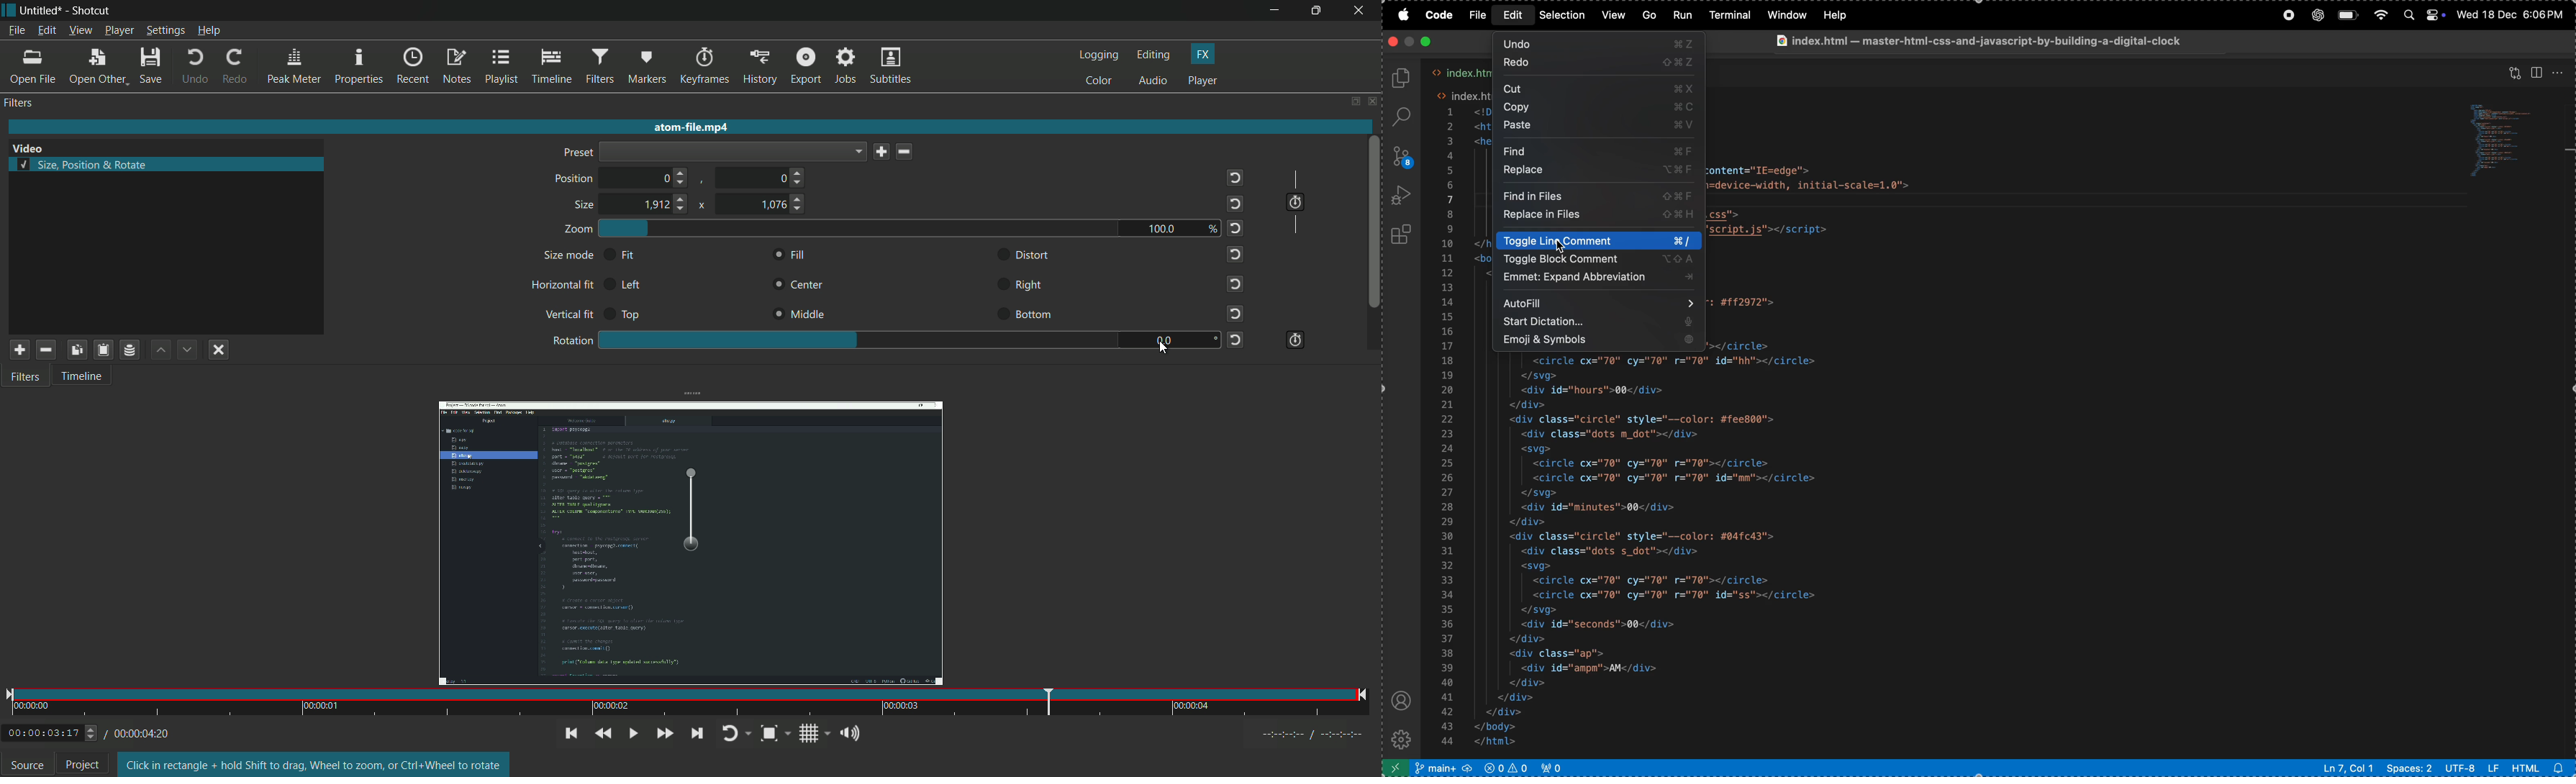  I want to click on 1912 (choose size), so click(666, 204).